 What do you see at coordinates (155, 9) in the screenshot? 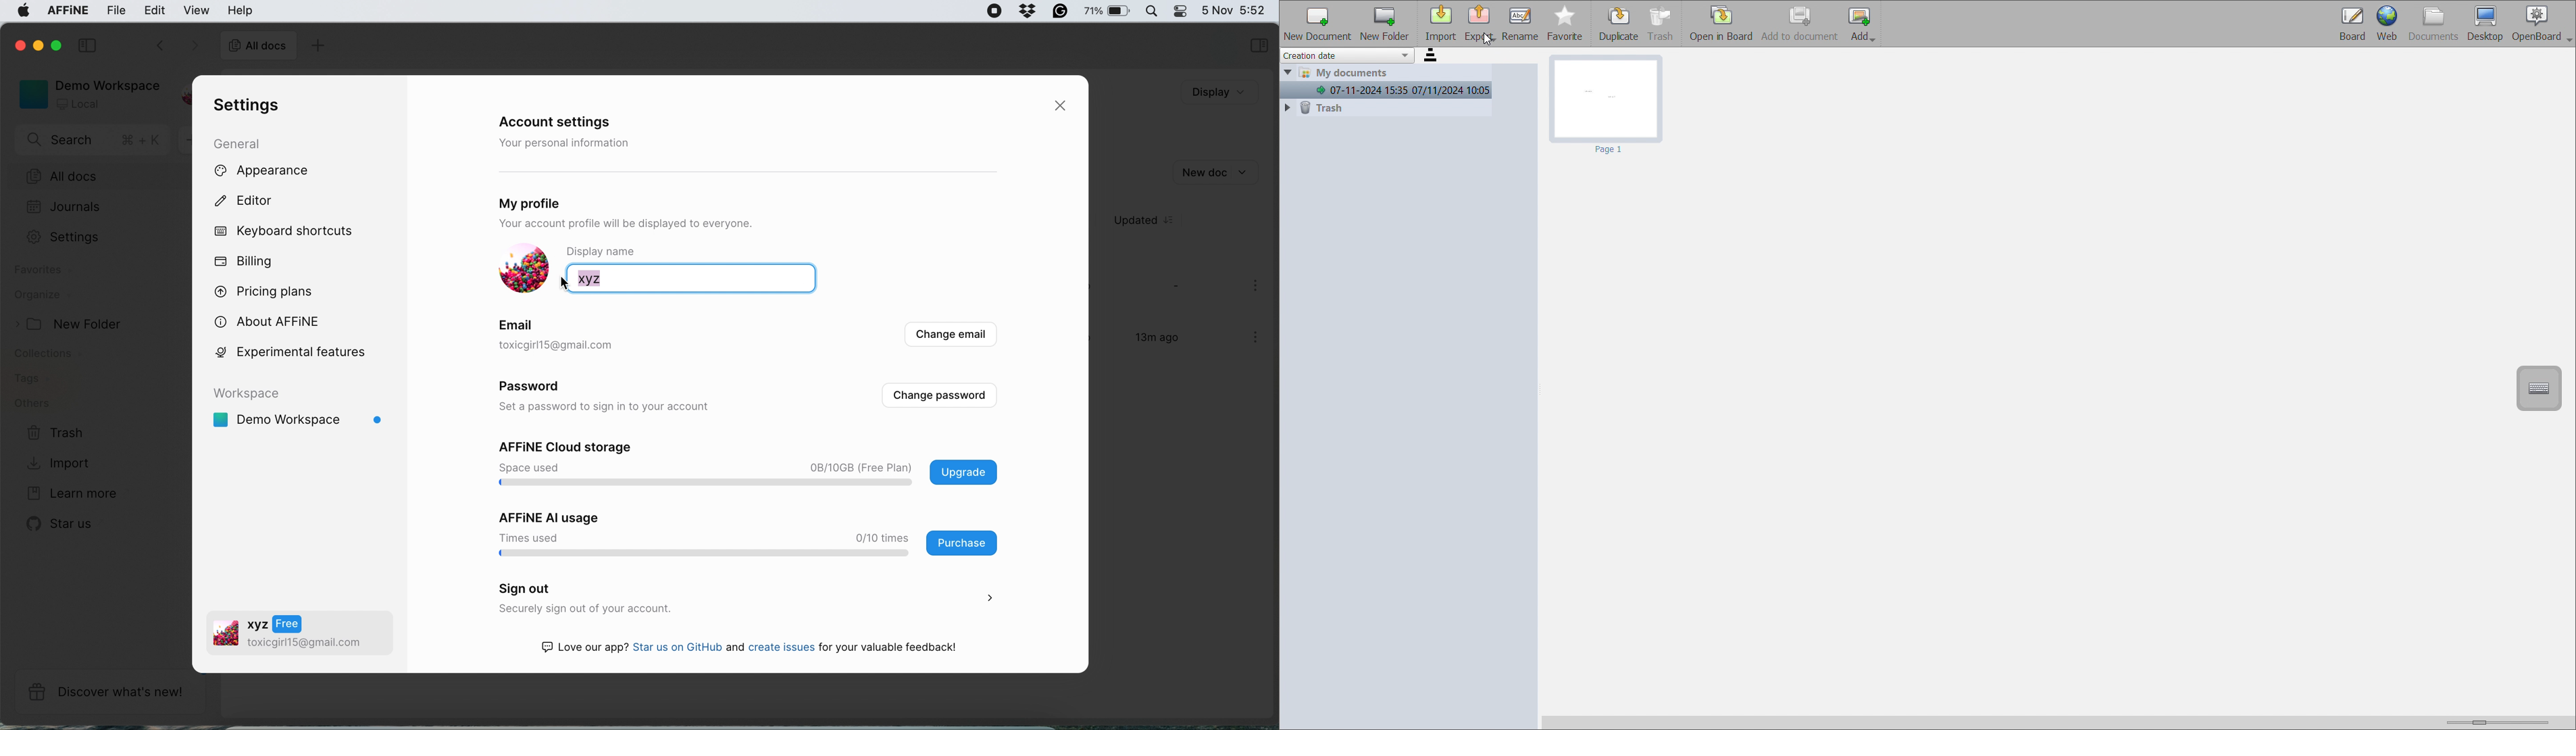
I see `edit` at bounding box center [155, 9].